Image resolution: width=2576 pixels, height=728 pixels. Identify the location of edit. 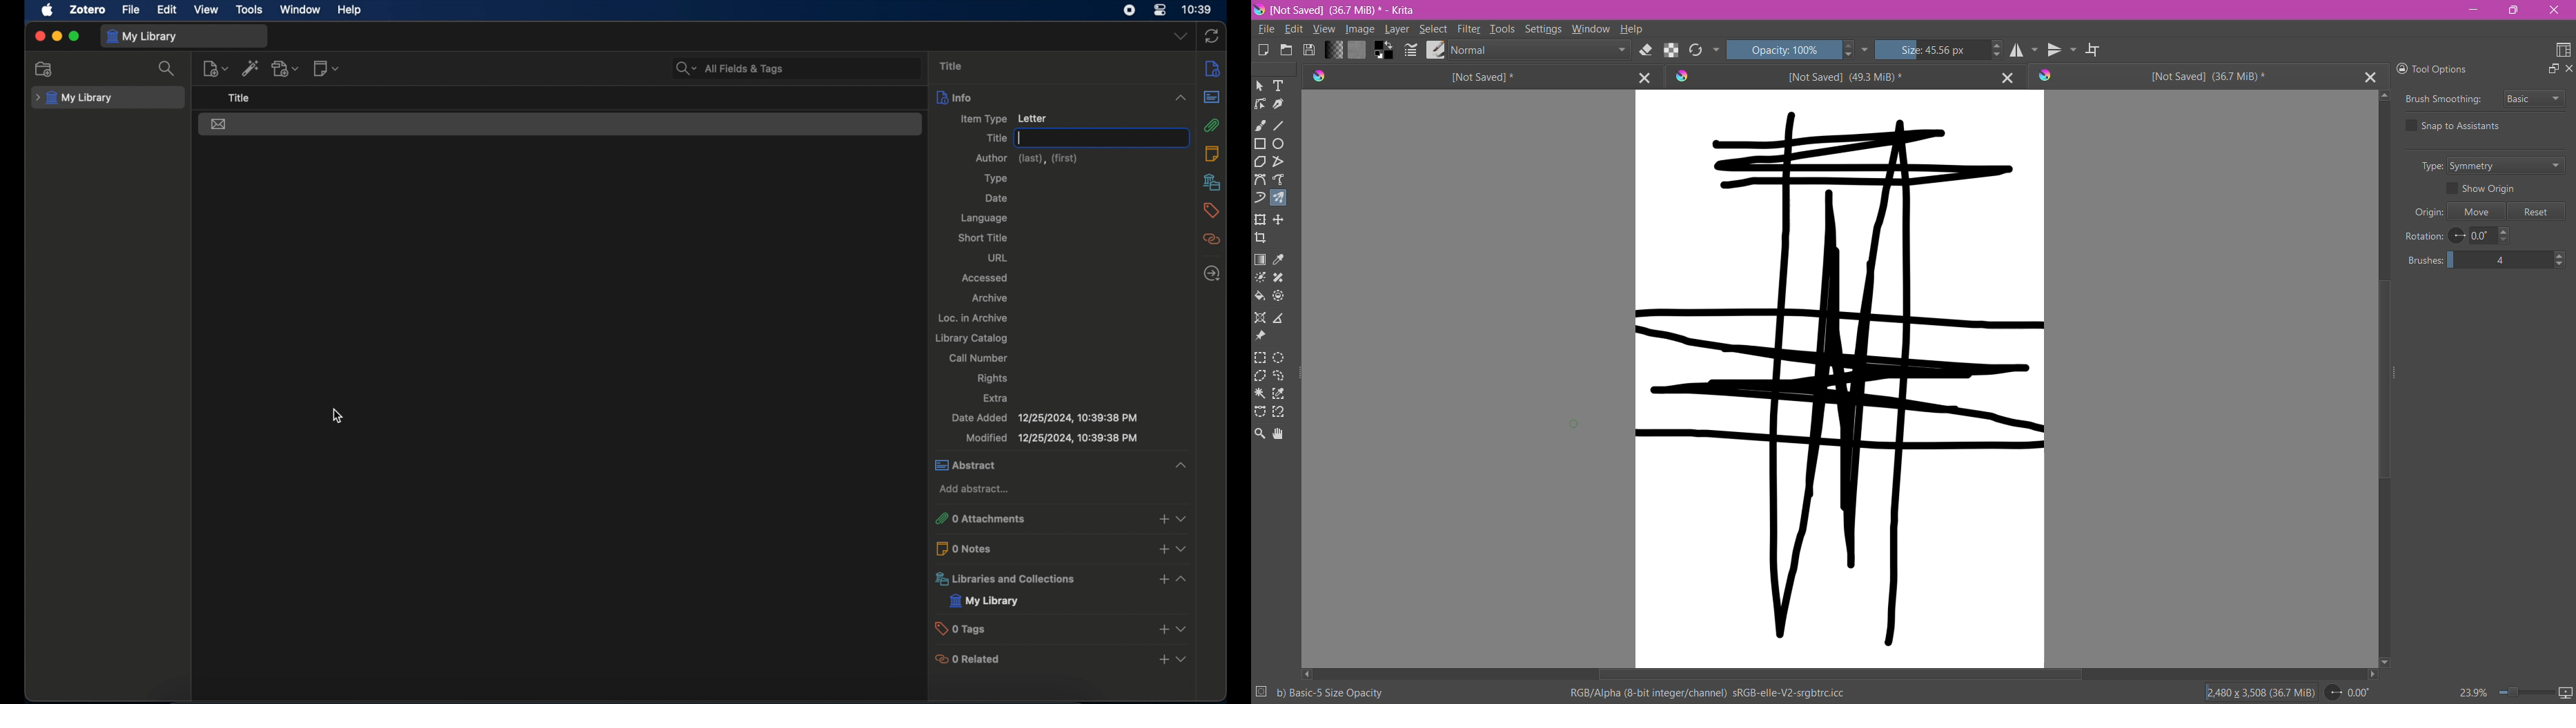
(168, 9).